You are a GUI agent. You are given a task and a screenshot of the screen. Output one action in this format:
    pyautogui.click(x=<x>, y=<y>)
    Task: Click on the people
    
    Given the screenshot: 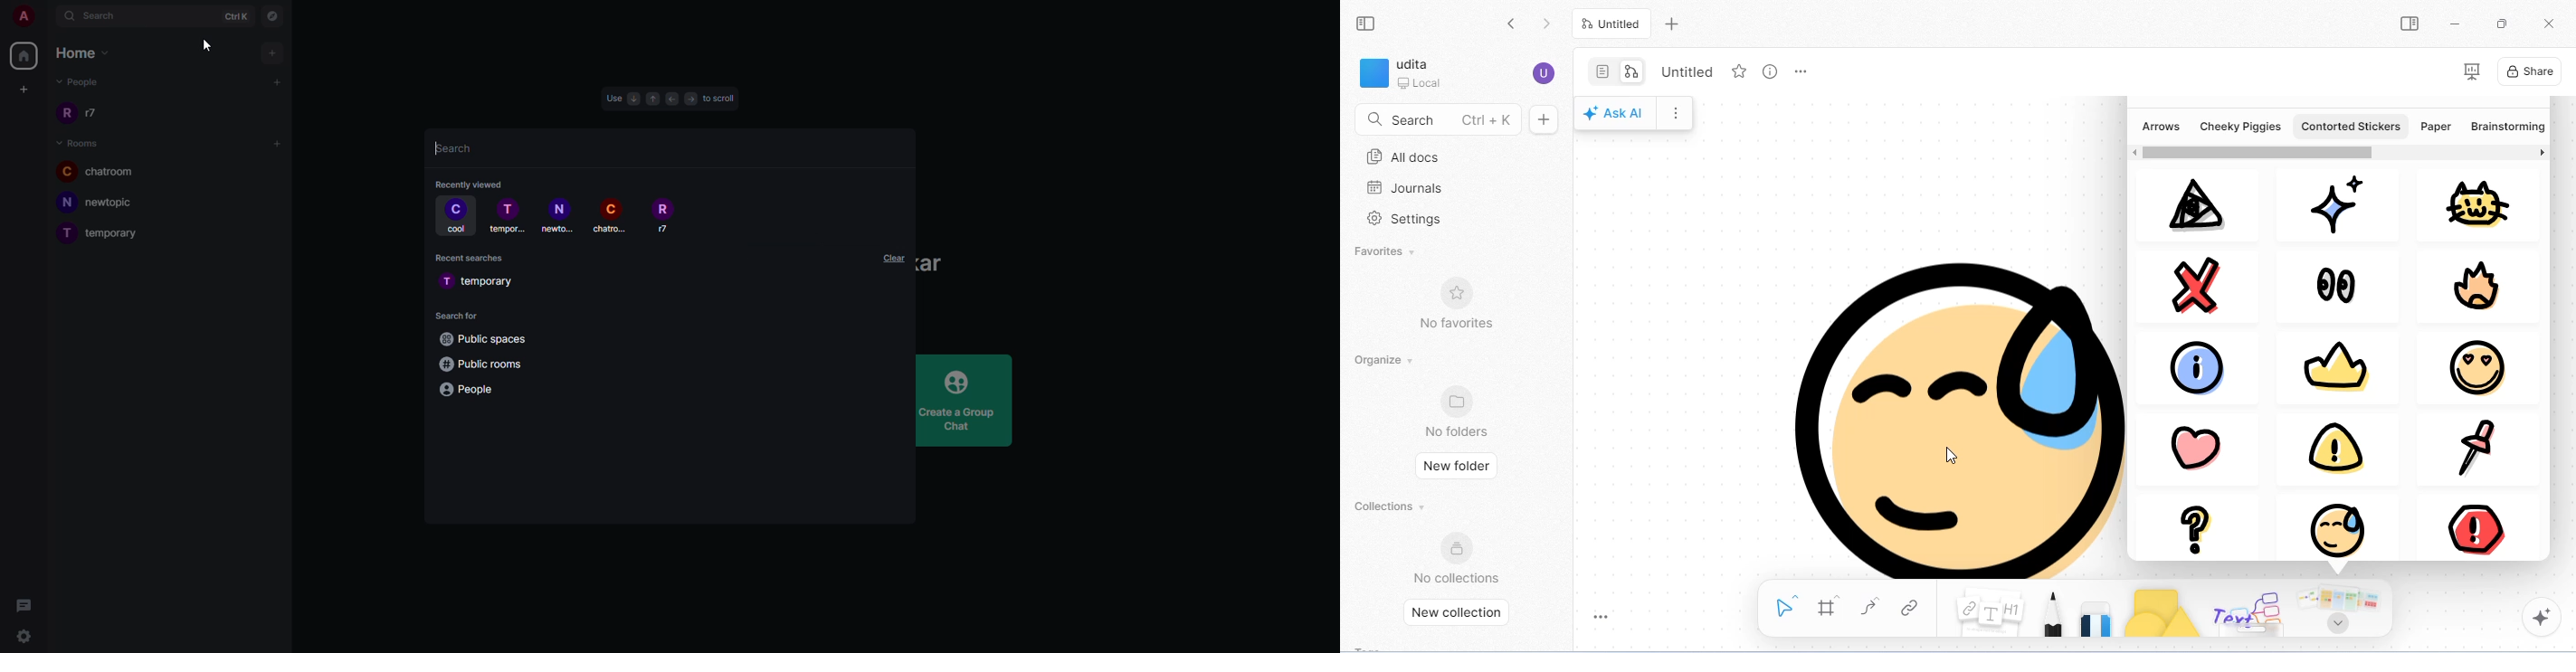 What is the action you would take?
    pyautogui.click(x=91, y=114)
    